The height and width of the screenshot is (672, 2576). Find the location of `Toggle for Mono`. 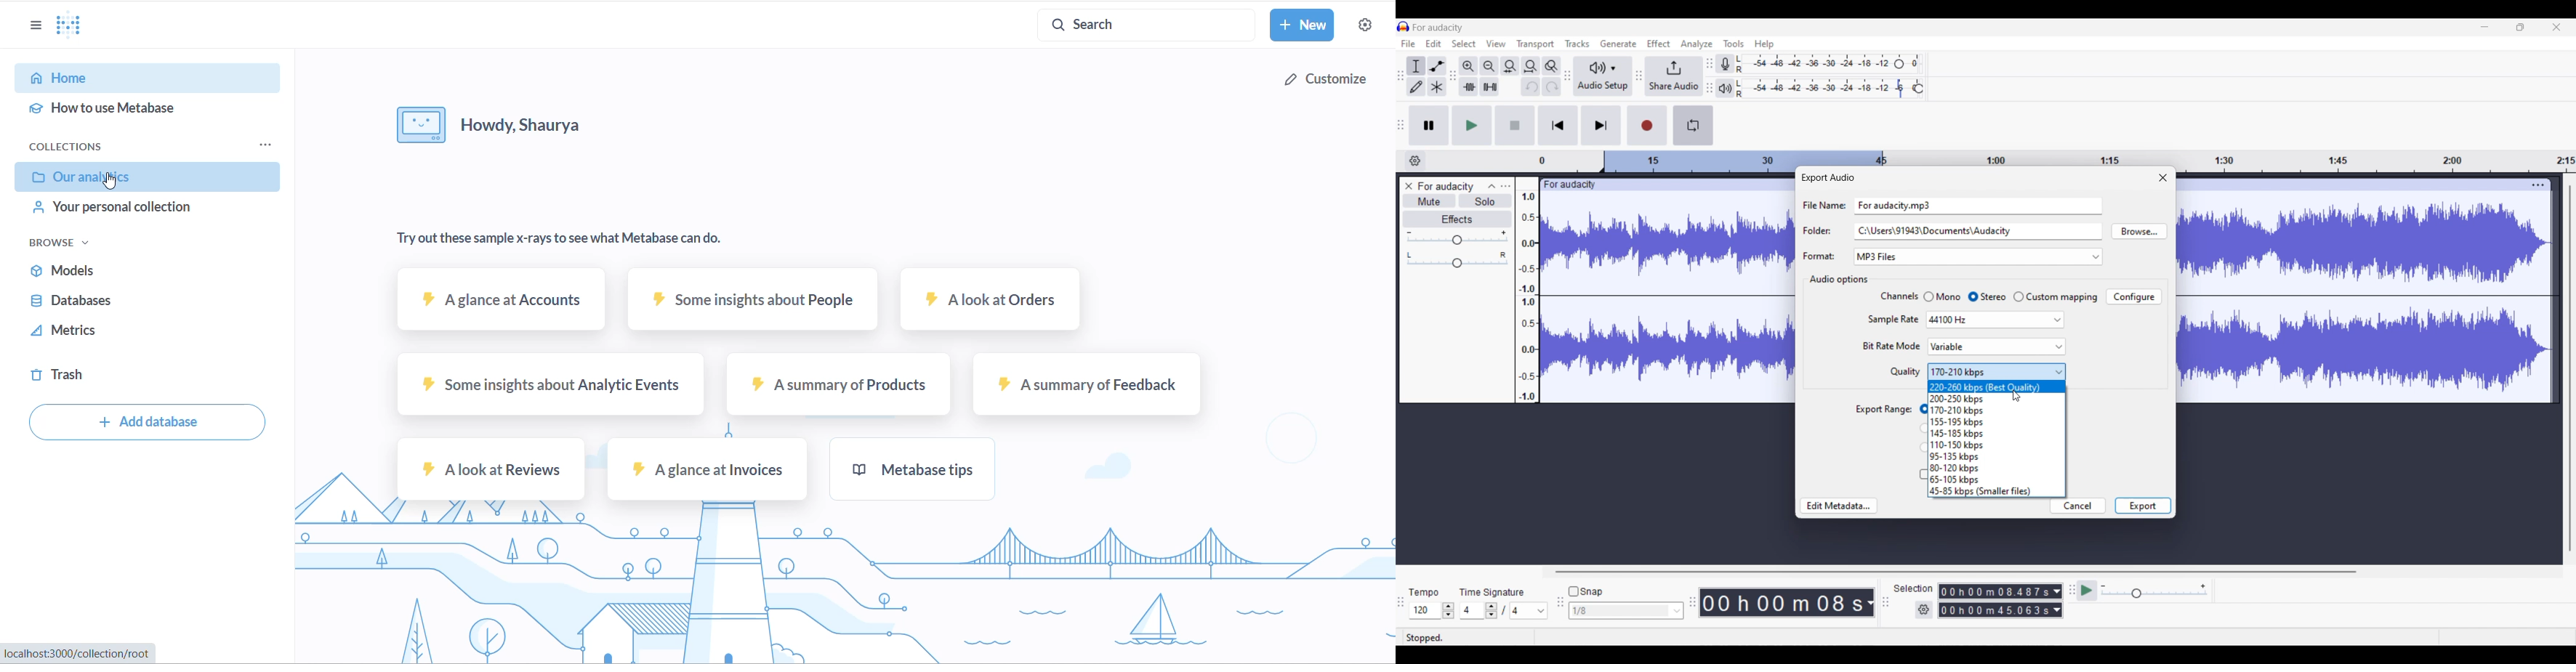

Toggle for Mono is located at coordinates (1942, 296).